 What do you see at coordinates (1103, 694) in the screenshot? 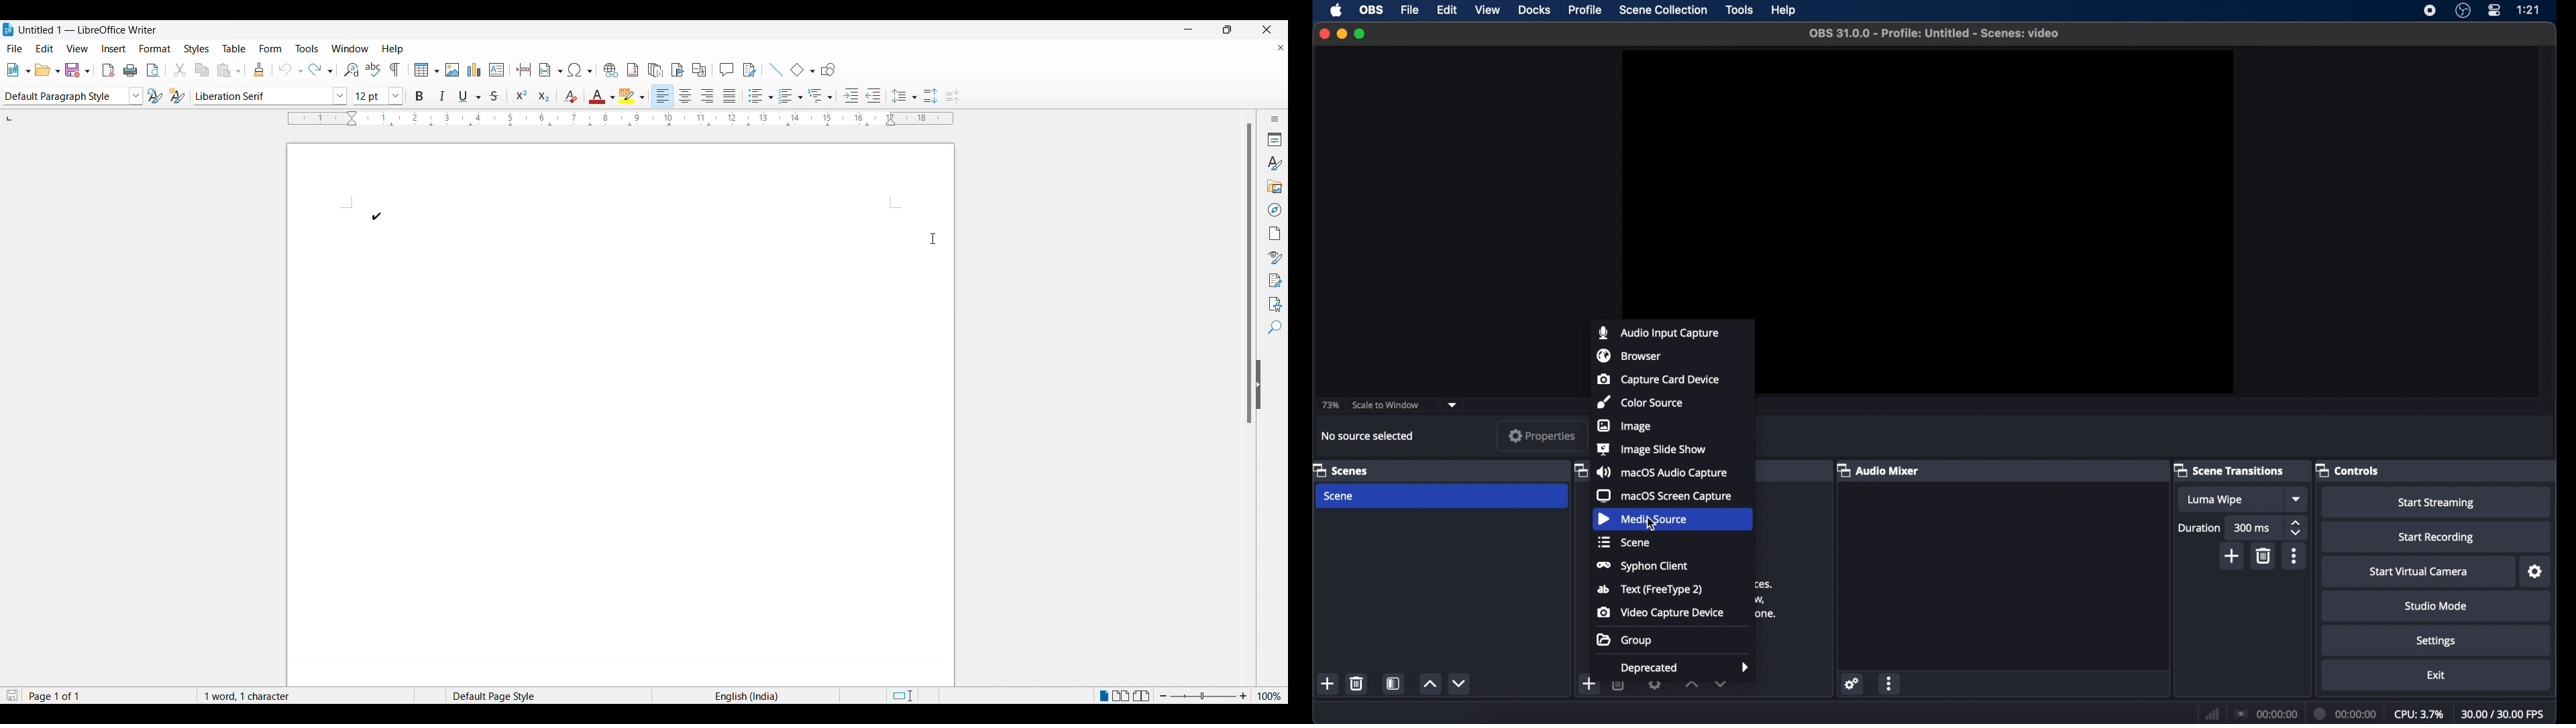
I see `Single page view` at bounding box center [1103, 694].